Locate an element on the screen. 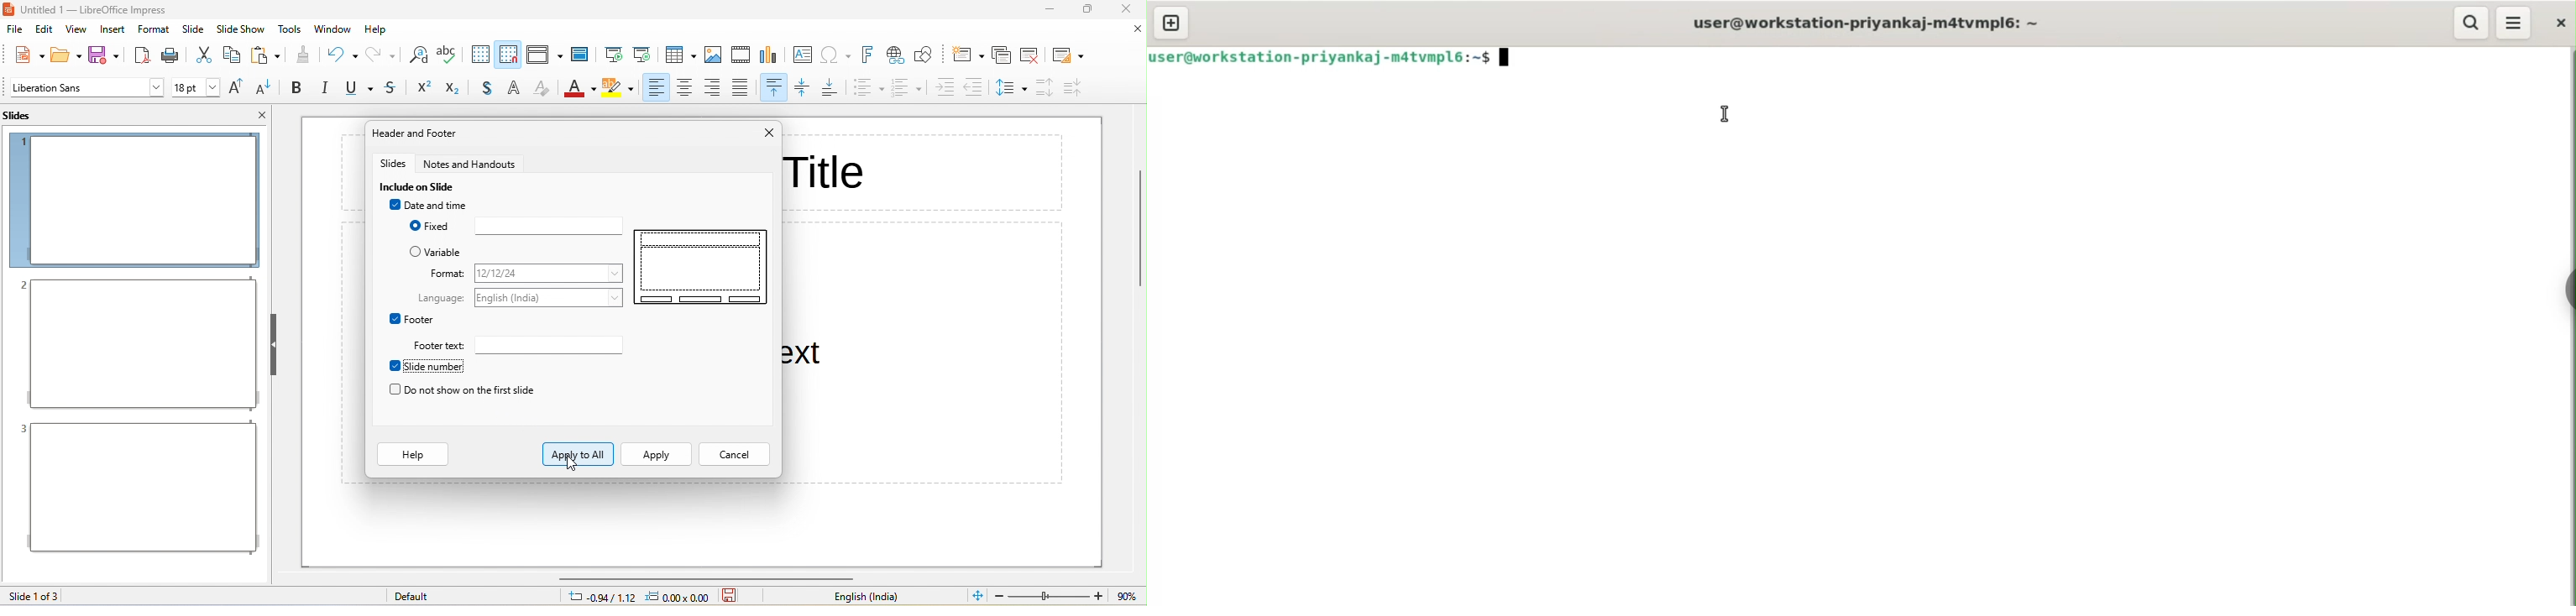 The width and height of the screenshot is (2576, 616). Text is located at coordinates (803, 353).